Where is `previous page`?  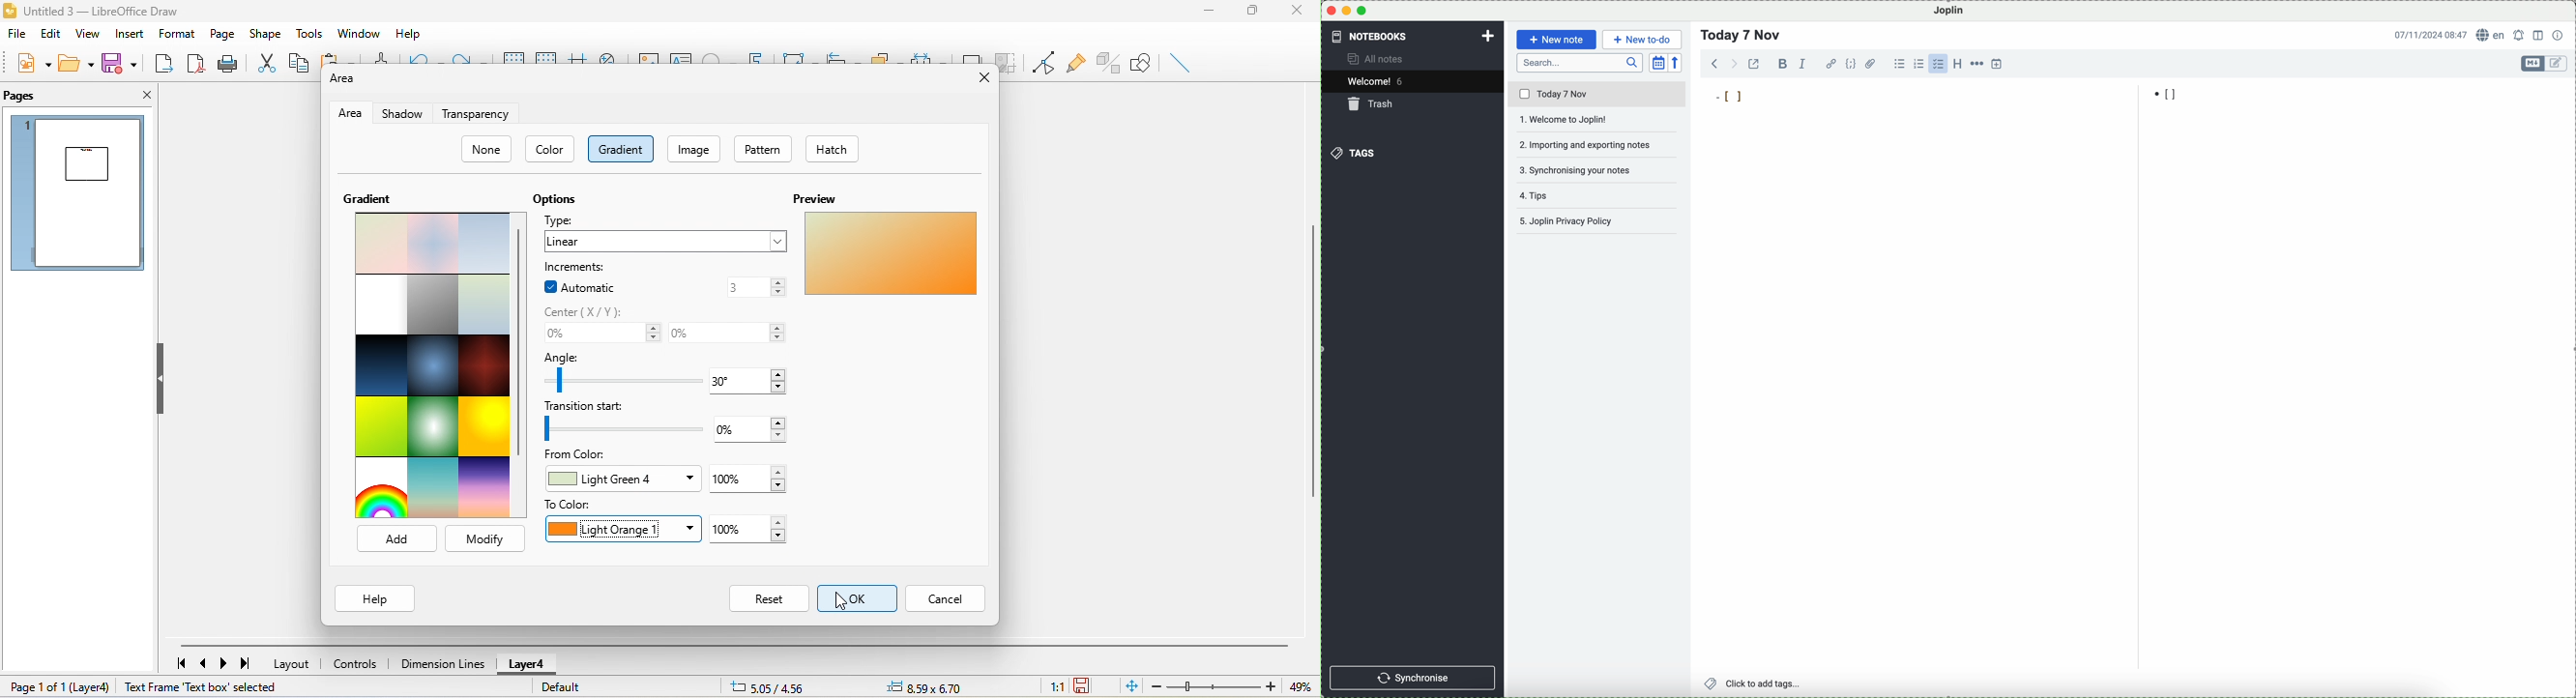 previous page is located at coordinates (206, 664).